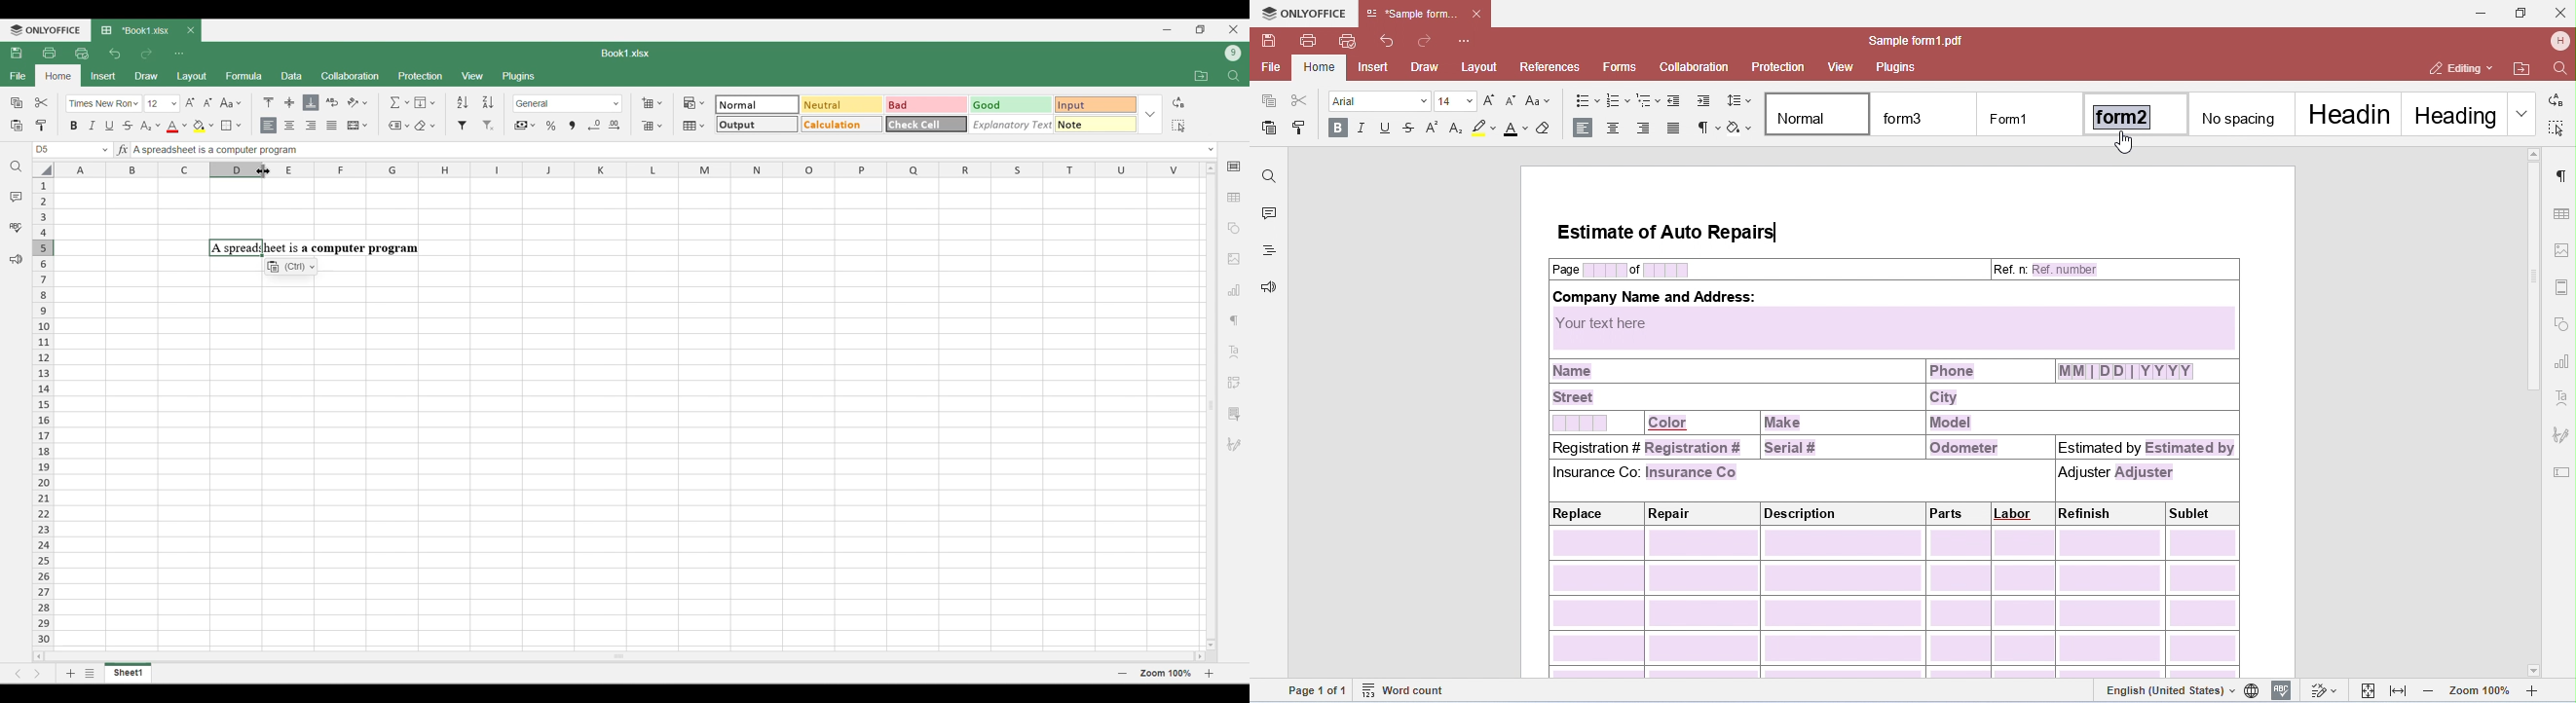 The height and width of the screenshot is (728, 2576). What do you see at coordinates (71, 673) in the screenshot?
I see `Add sheets` at bounding box center [71, 673].